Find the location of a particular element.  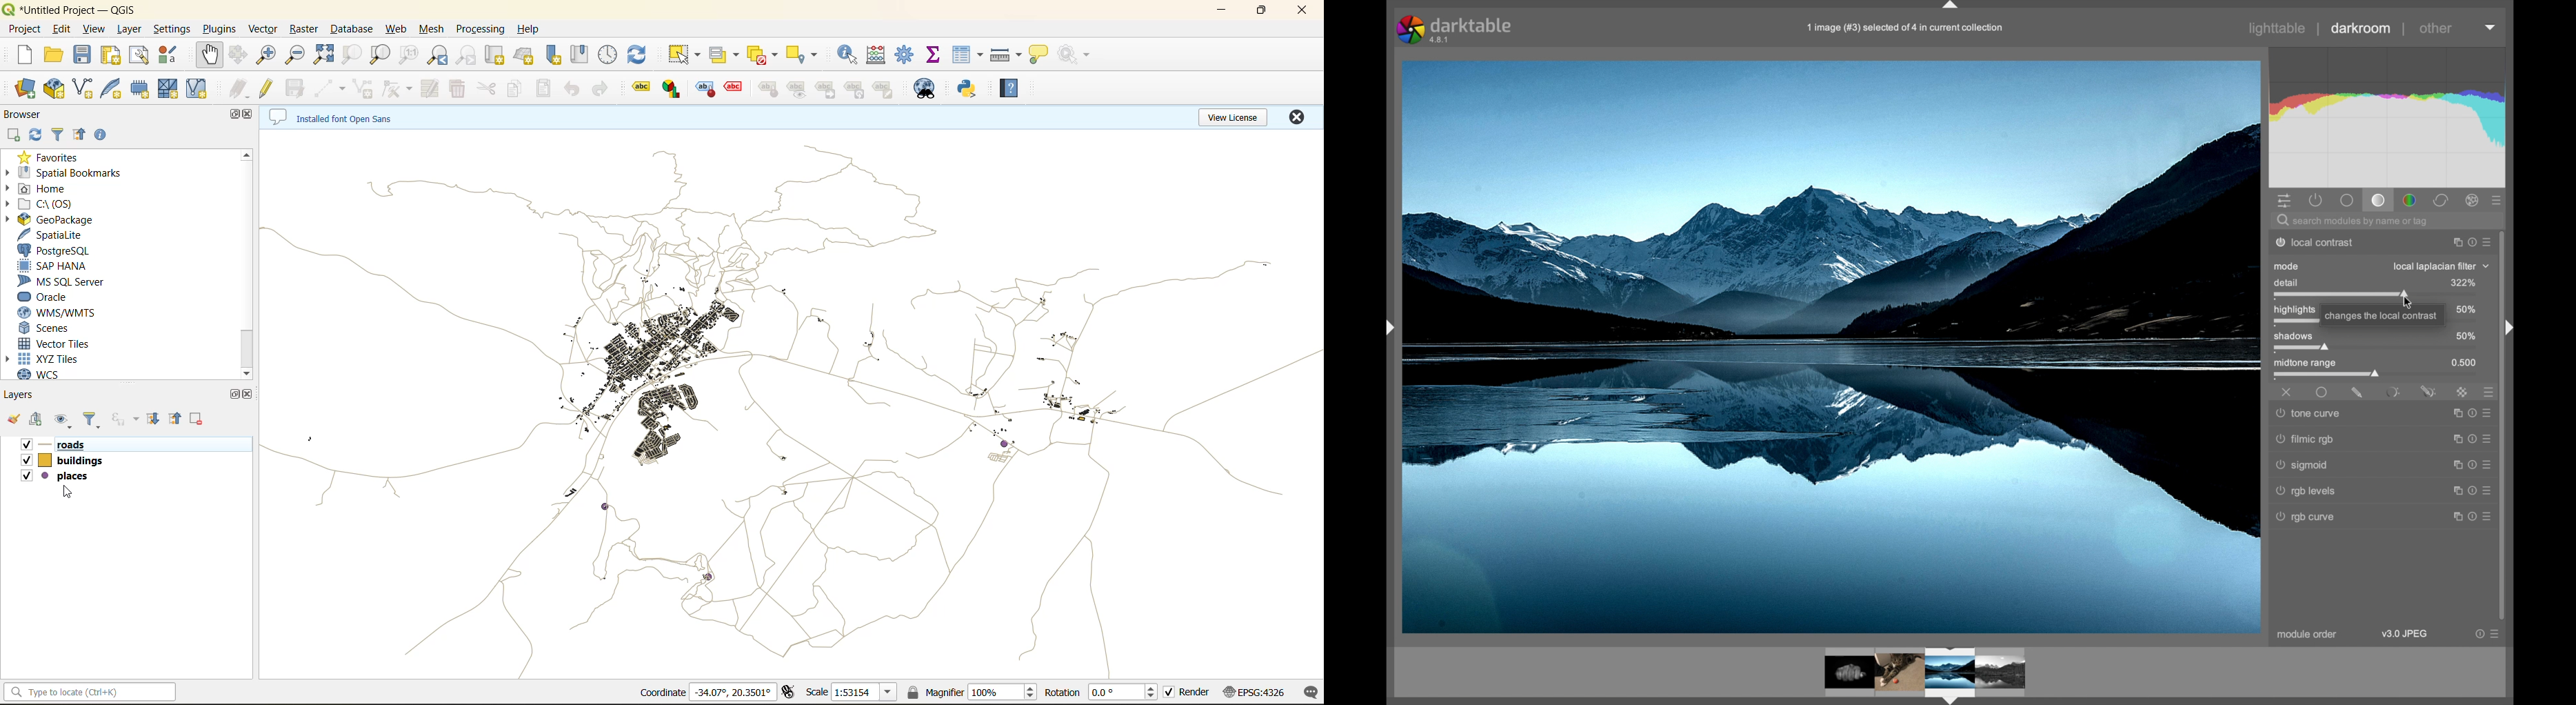

drag handle is located at coordinates (2513, 330).